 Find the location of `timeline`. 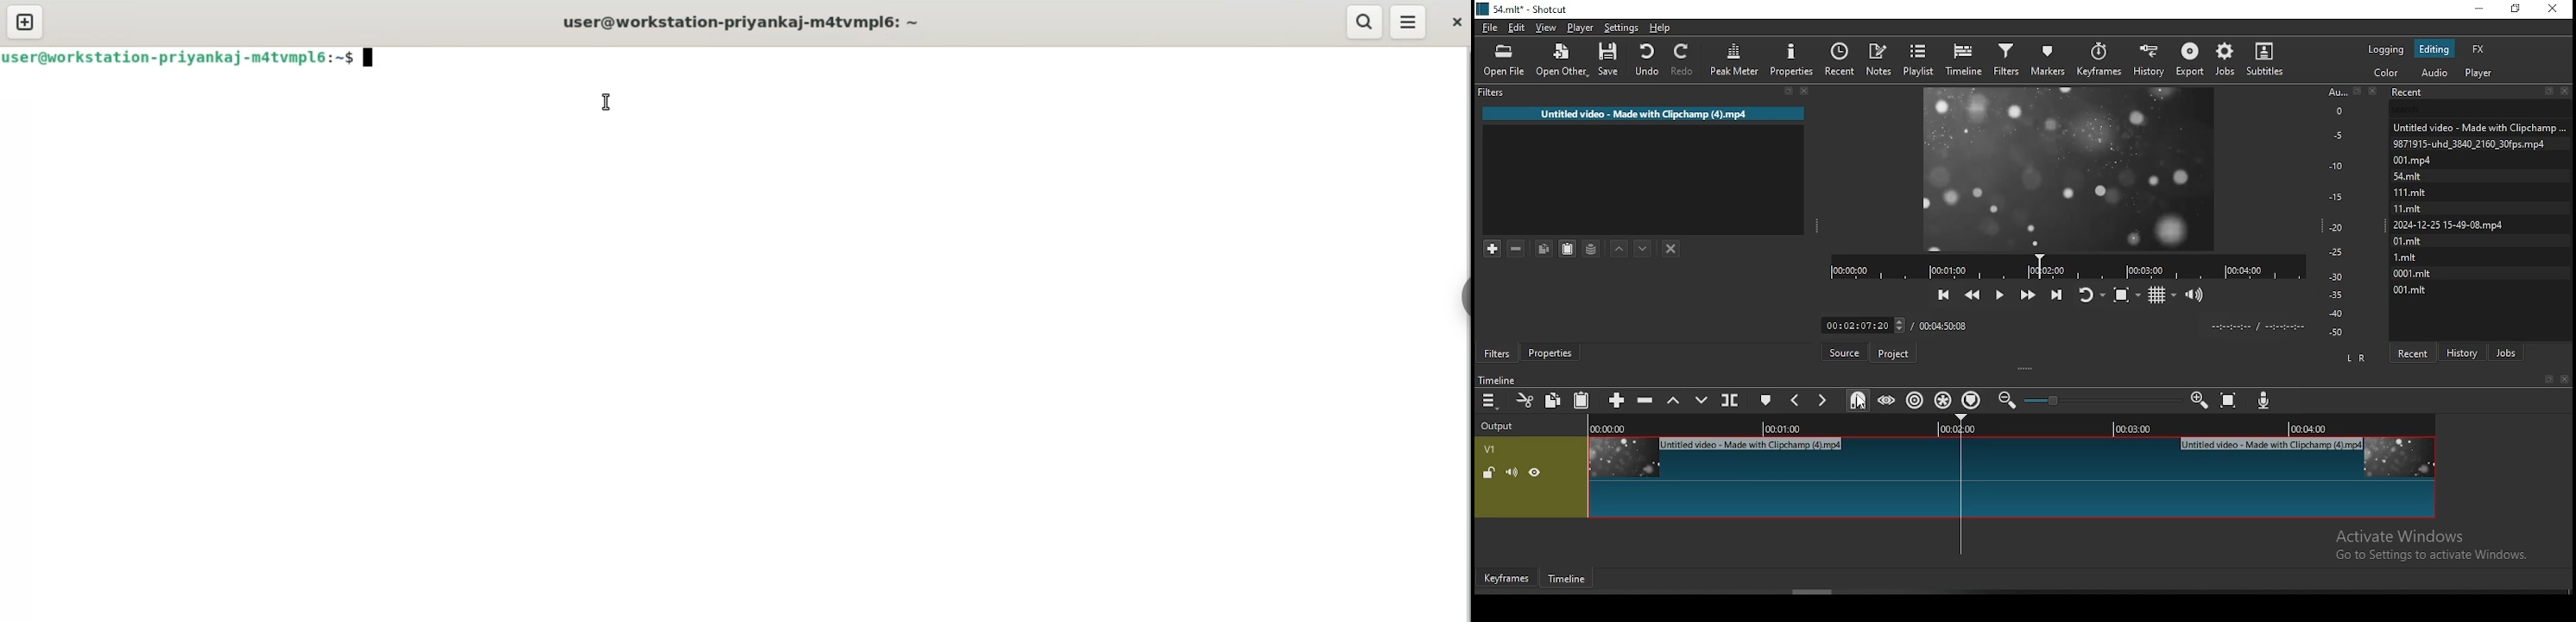

timeline is located at coordinates (1498, 380).